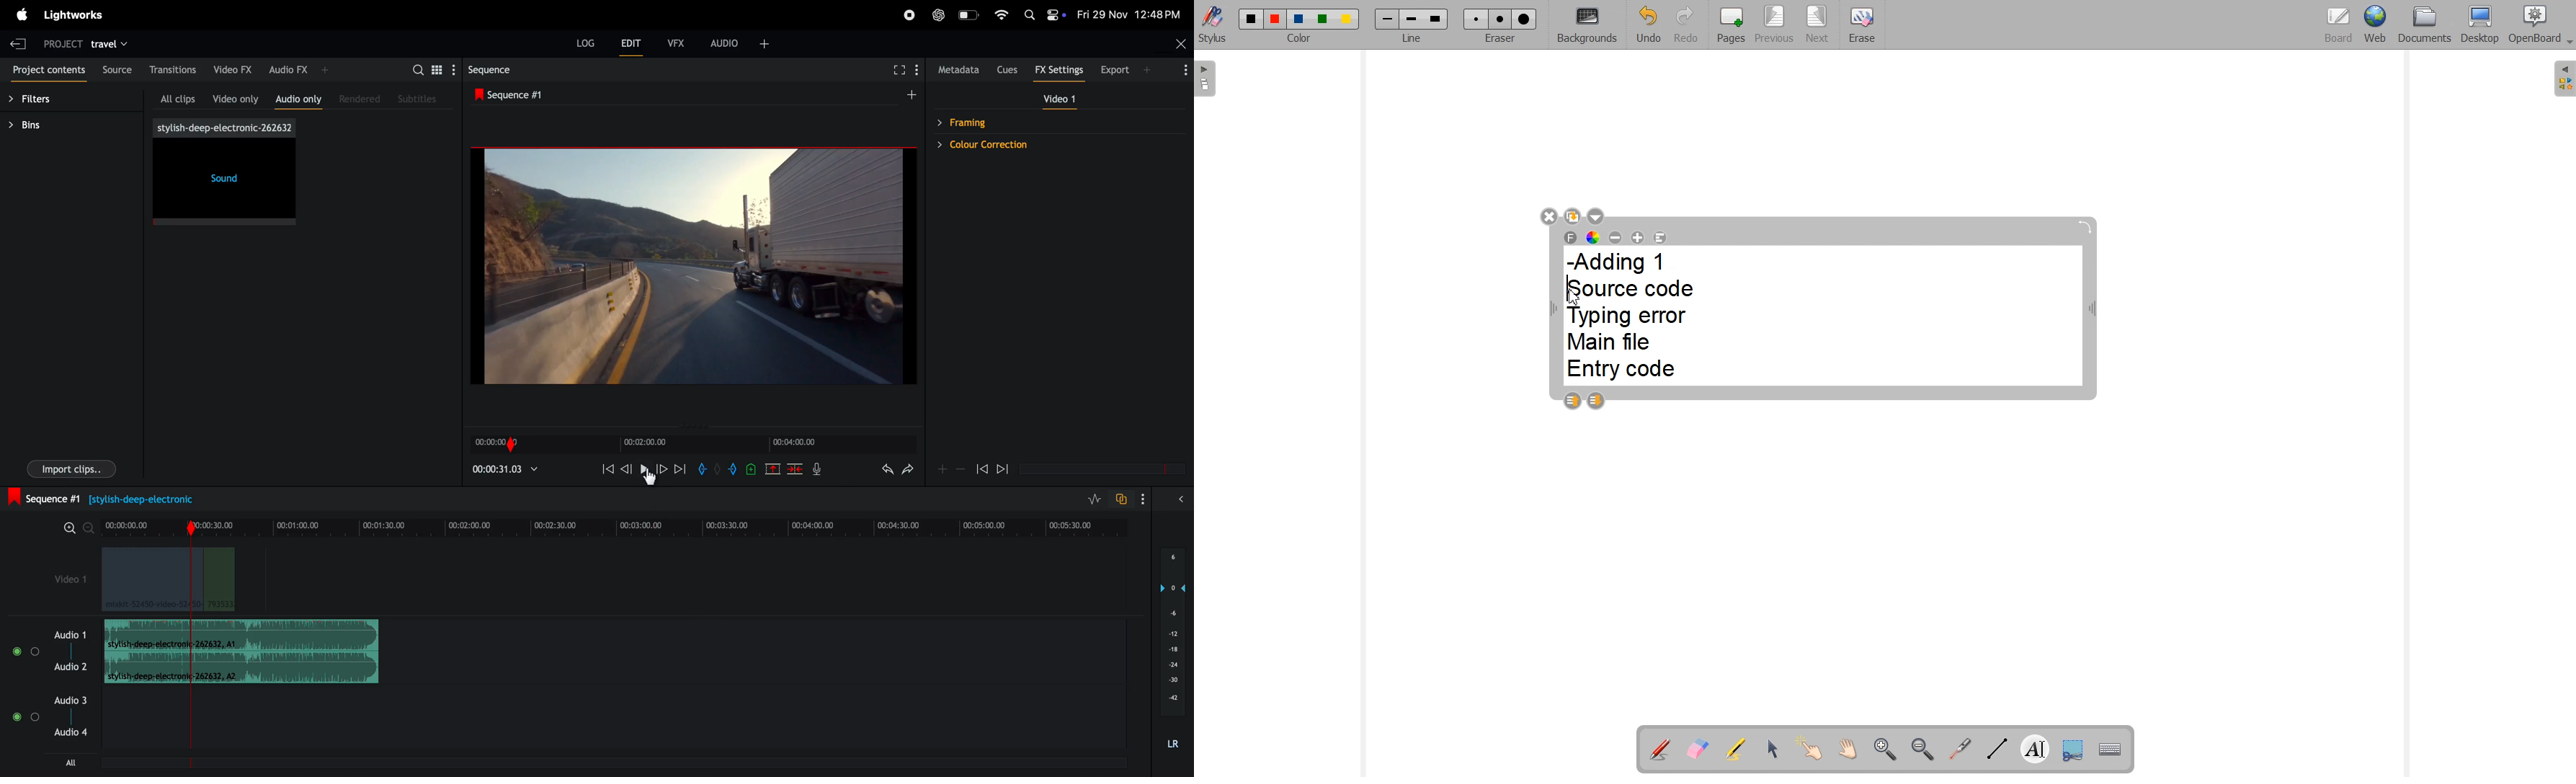  I want to click on audio. clip, so click(241, 635).